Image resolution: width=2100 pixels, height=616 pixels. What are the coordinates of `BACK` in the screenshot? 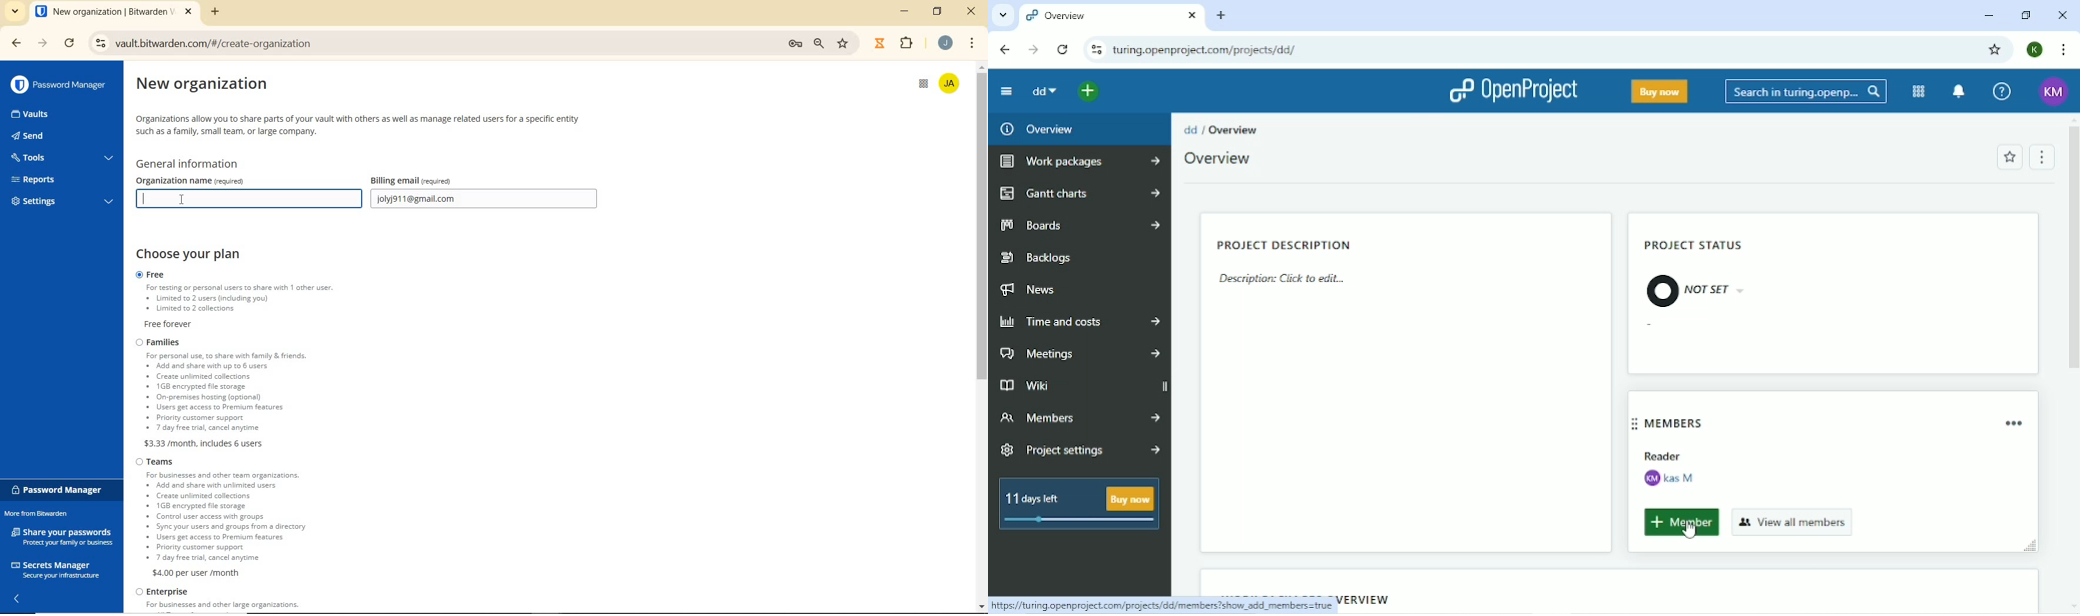 It's located at (11, 43).